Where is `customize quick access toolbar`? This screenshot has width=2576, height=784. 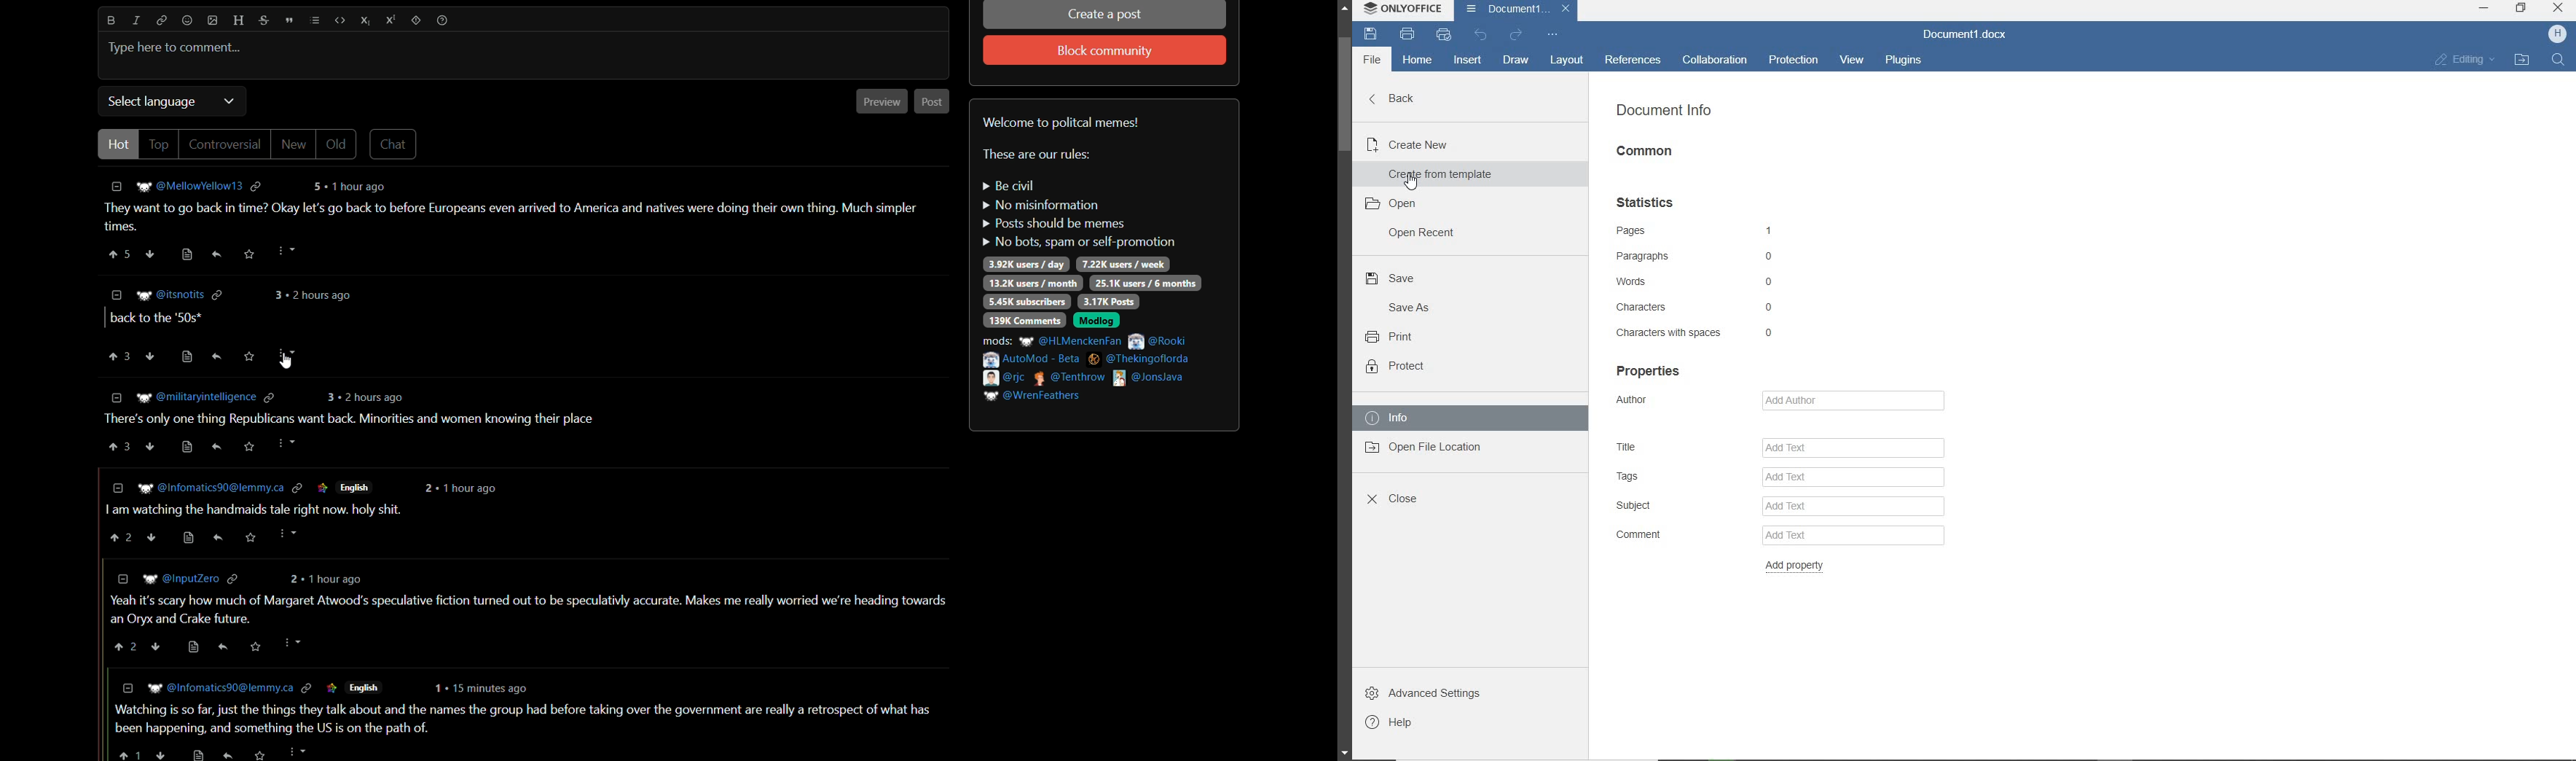 customize quick access toolbar is located at coordinates (1550, 34).